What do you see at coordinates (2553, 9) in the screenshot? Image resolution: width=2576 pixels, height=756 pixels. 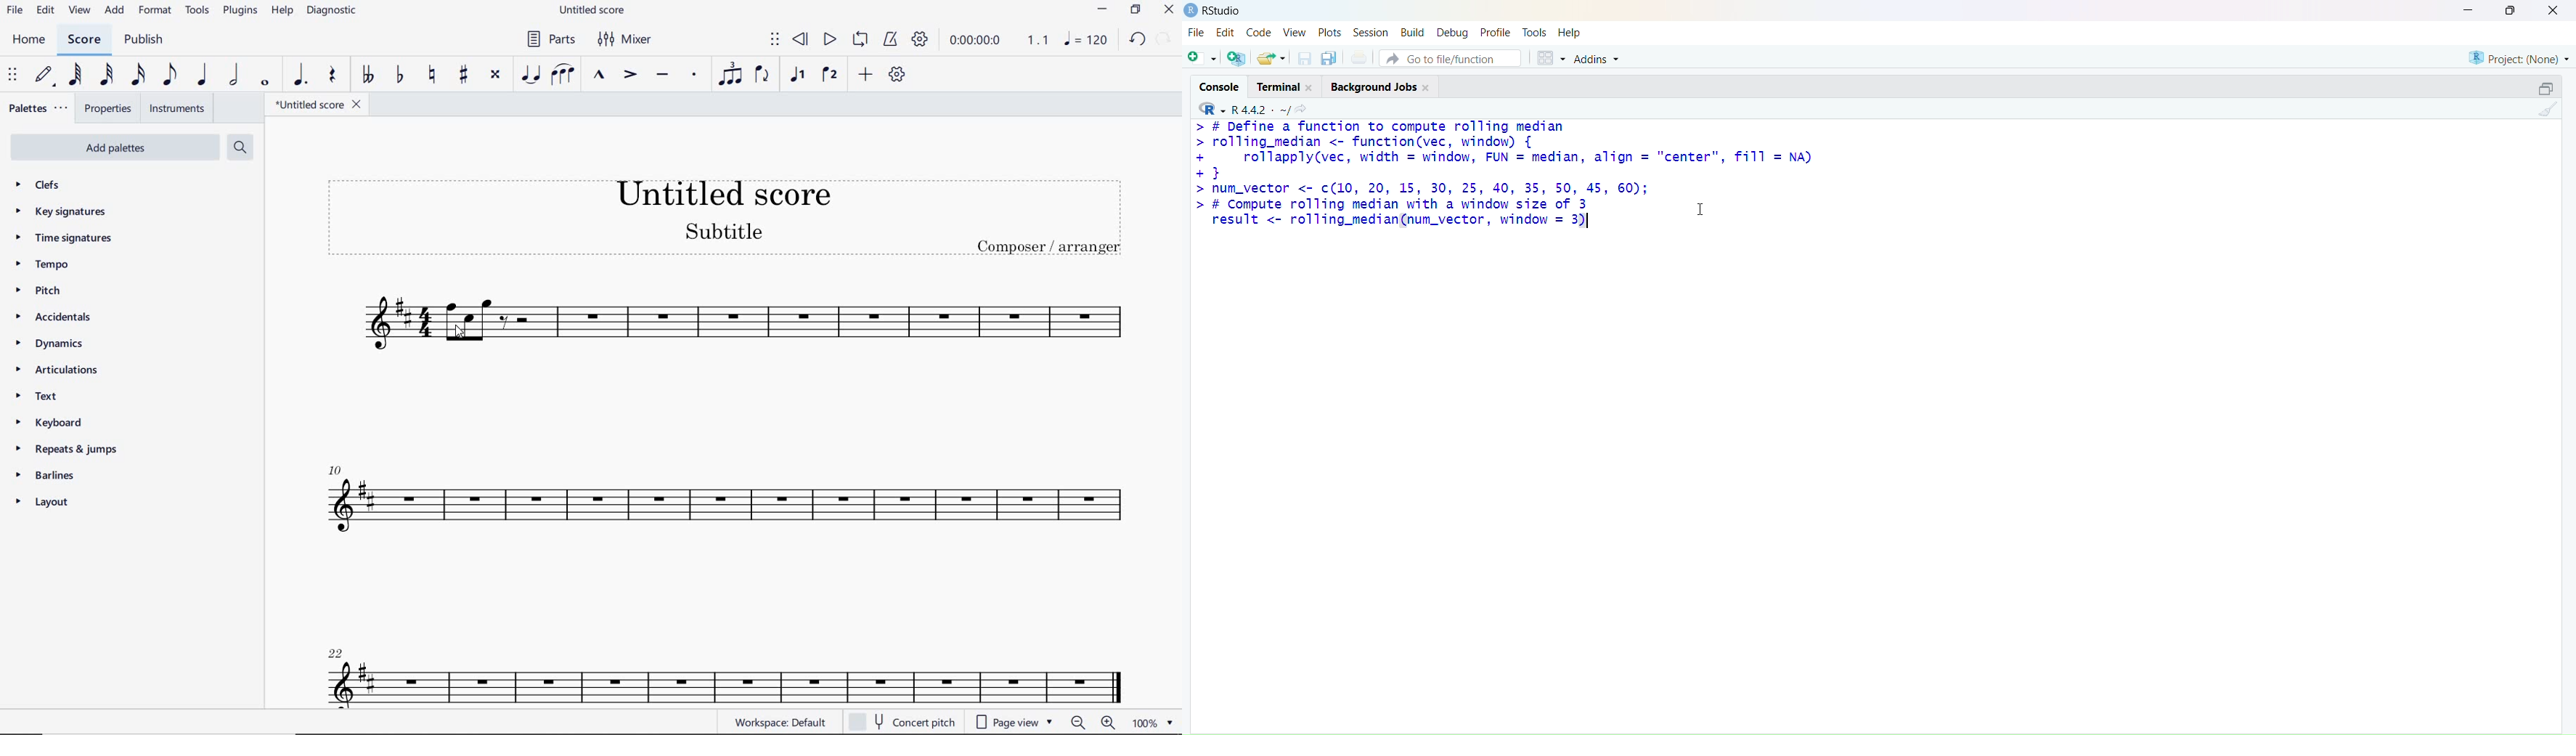 I see `close` at bounding box center [2553, 9].